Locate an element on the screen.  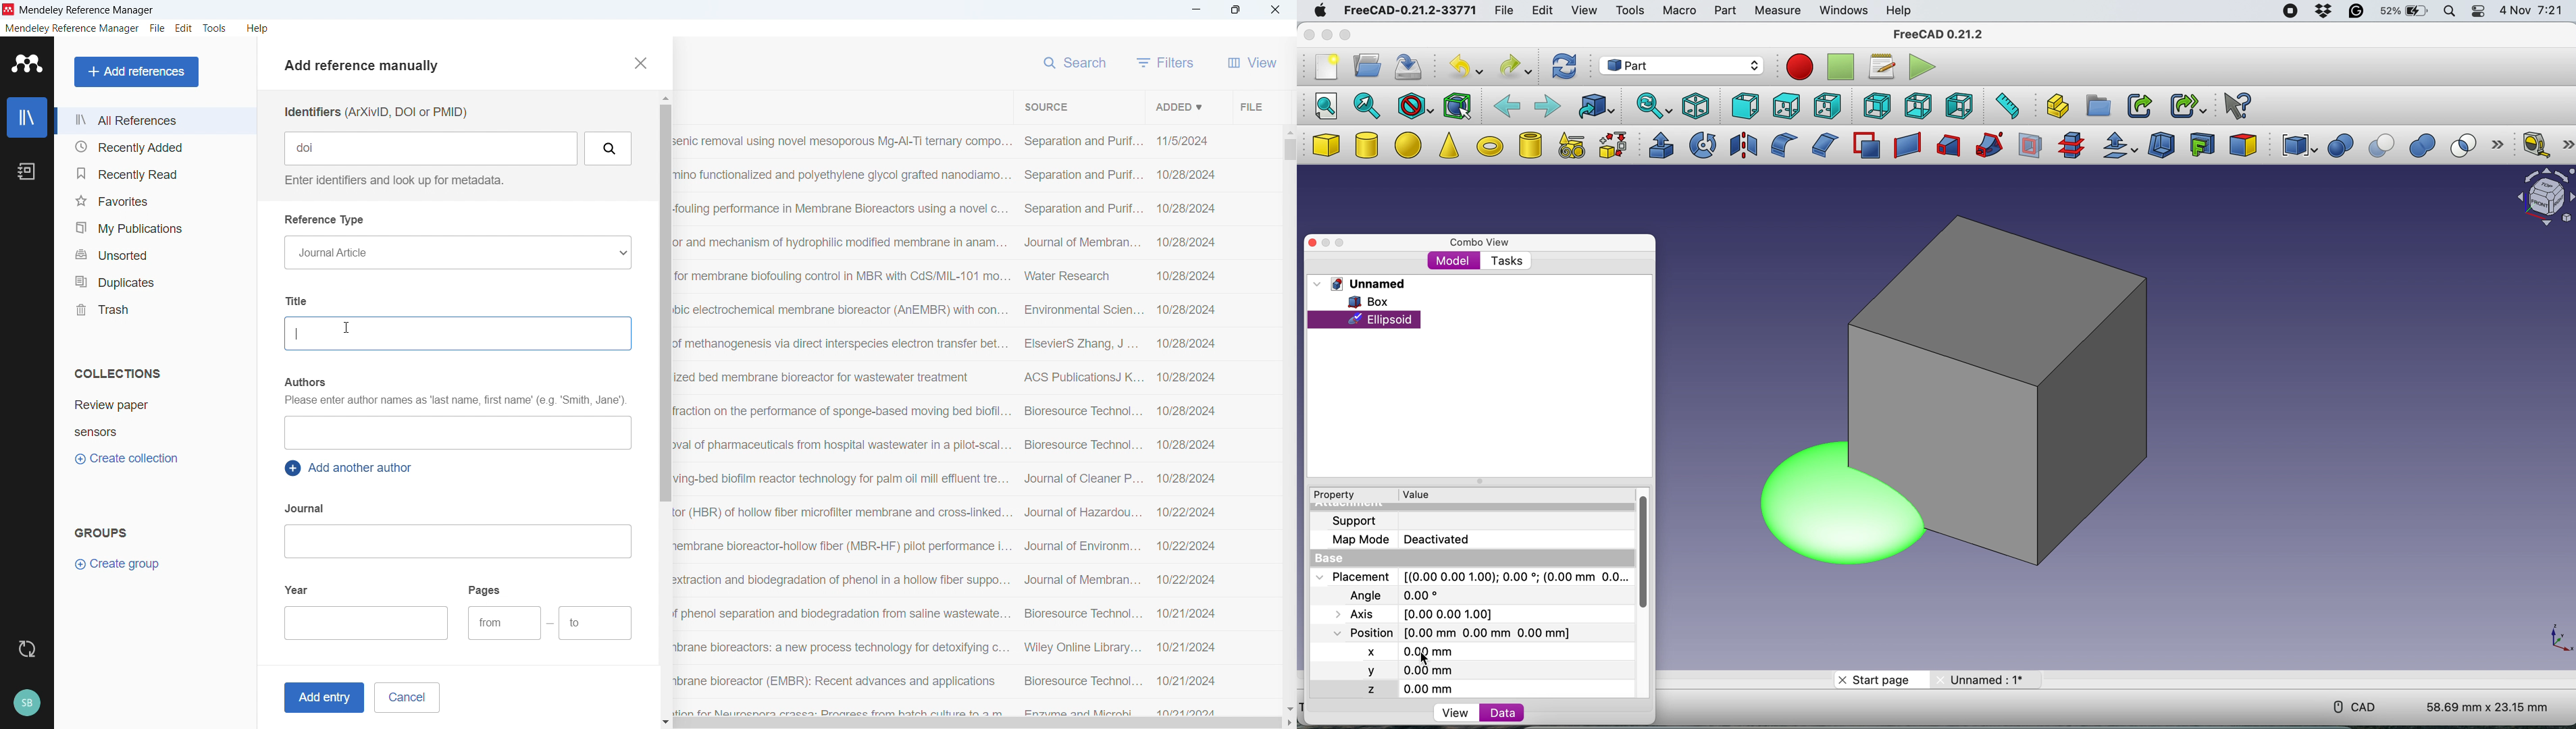
y 0.00 mm is located at coordinates (1411, 672).